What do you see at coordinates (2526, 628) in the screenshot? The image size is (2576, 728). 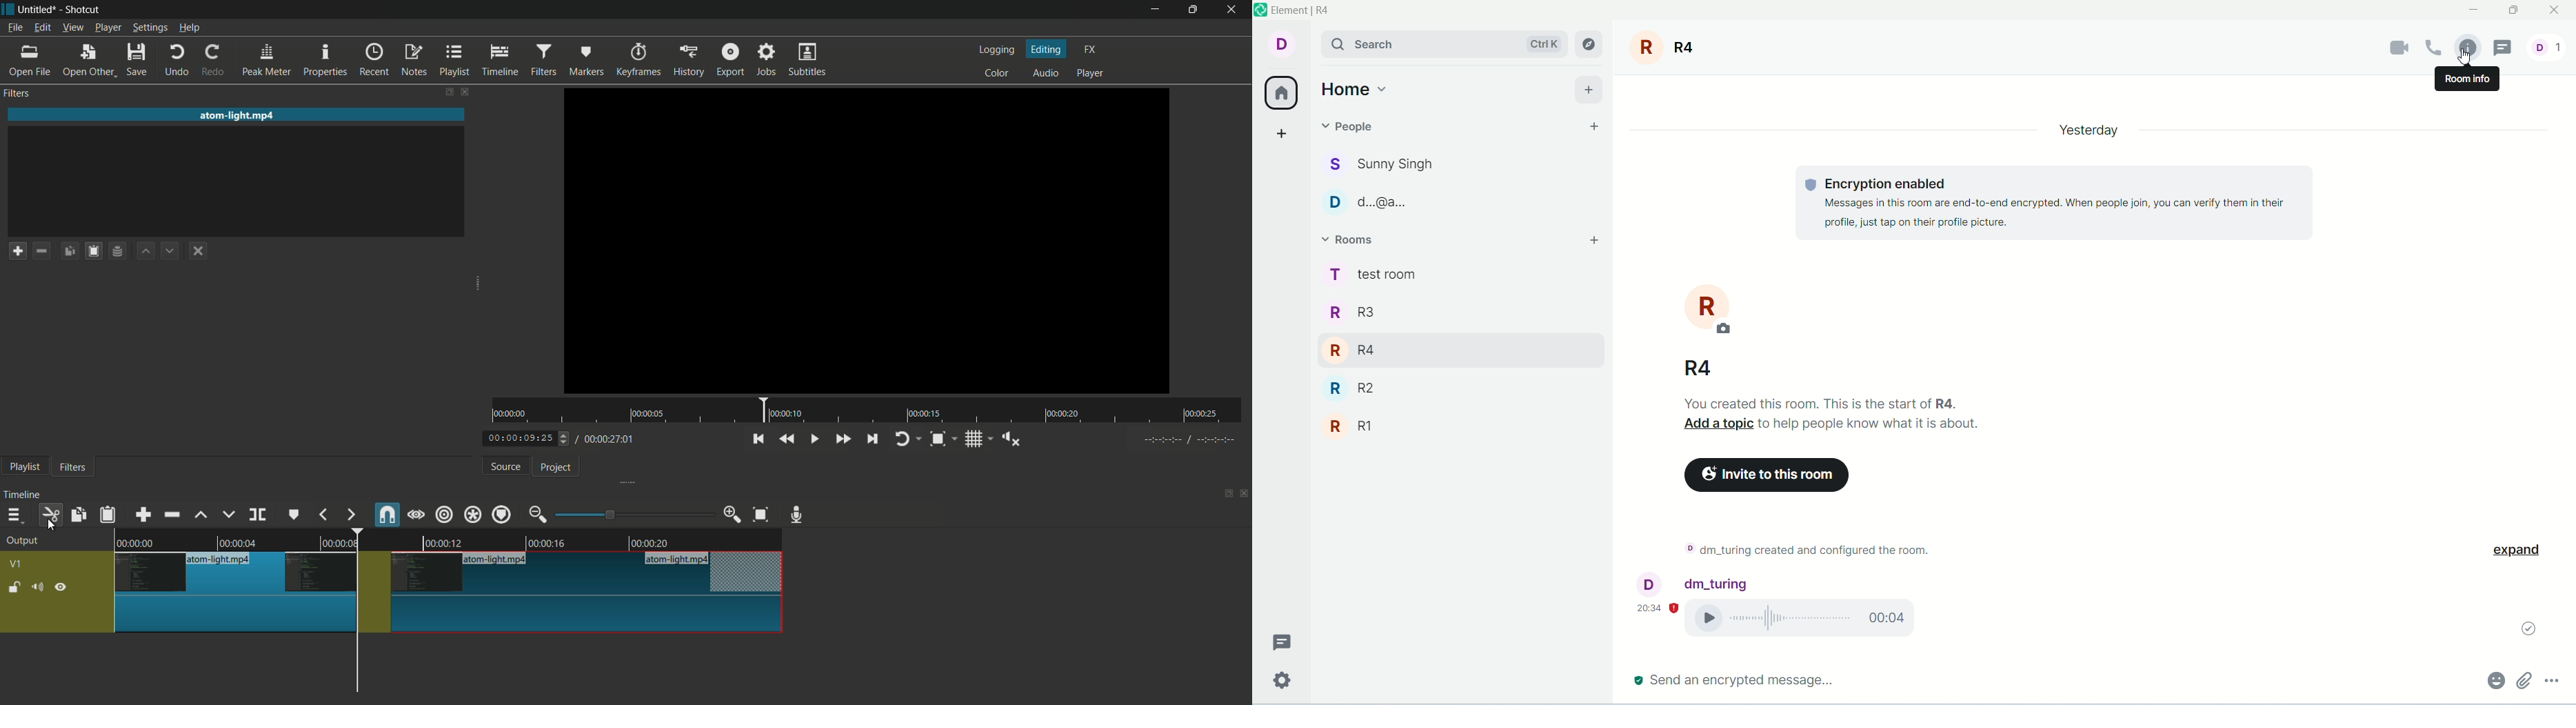 I see `message sent` at bounding box center [2526, 628].